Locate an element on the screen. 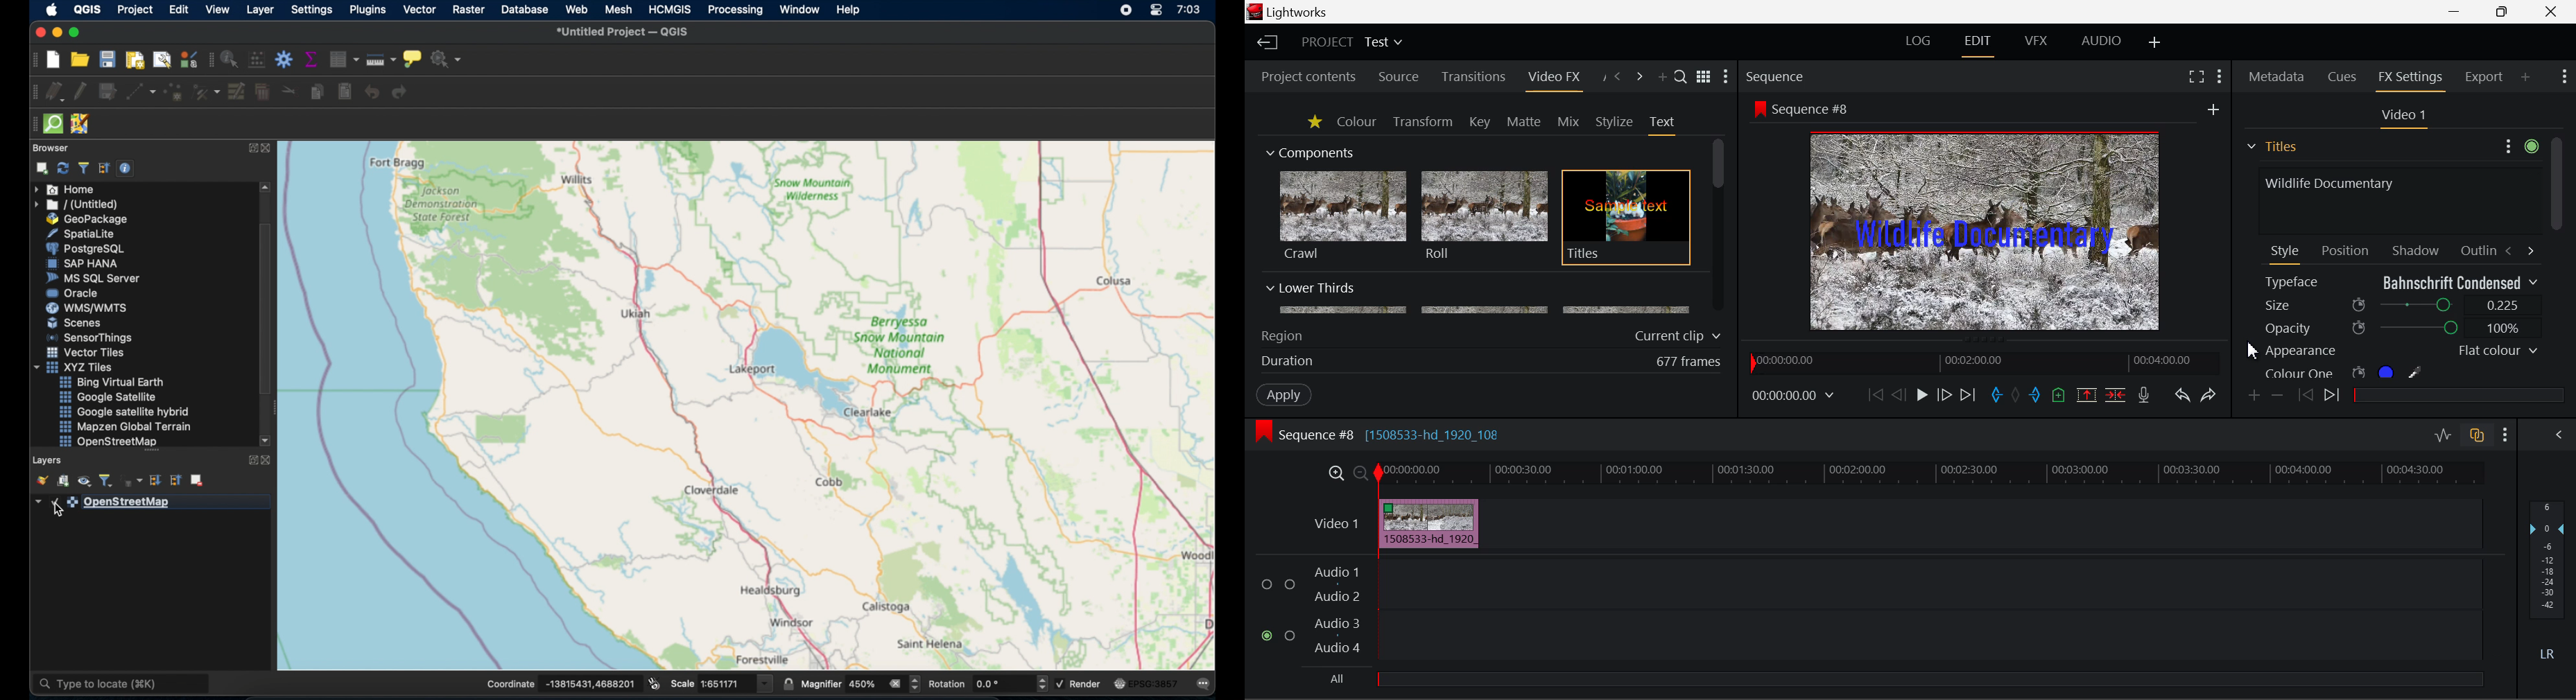 The height and width of the screenshot is (700, 2576). oracle is located at coordinates (74, 293).